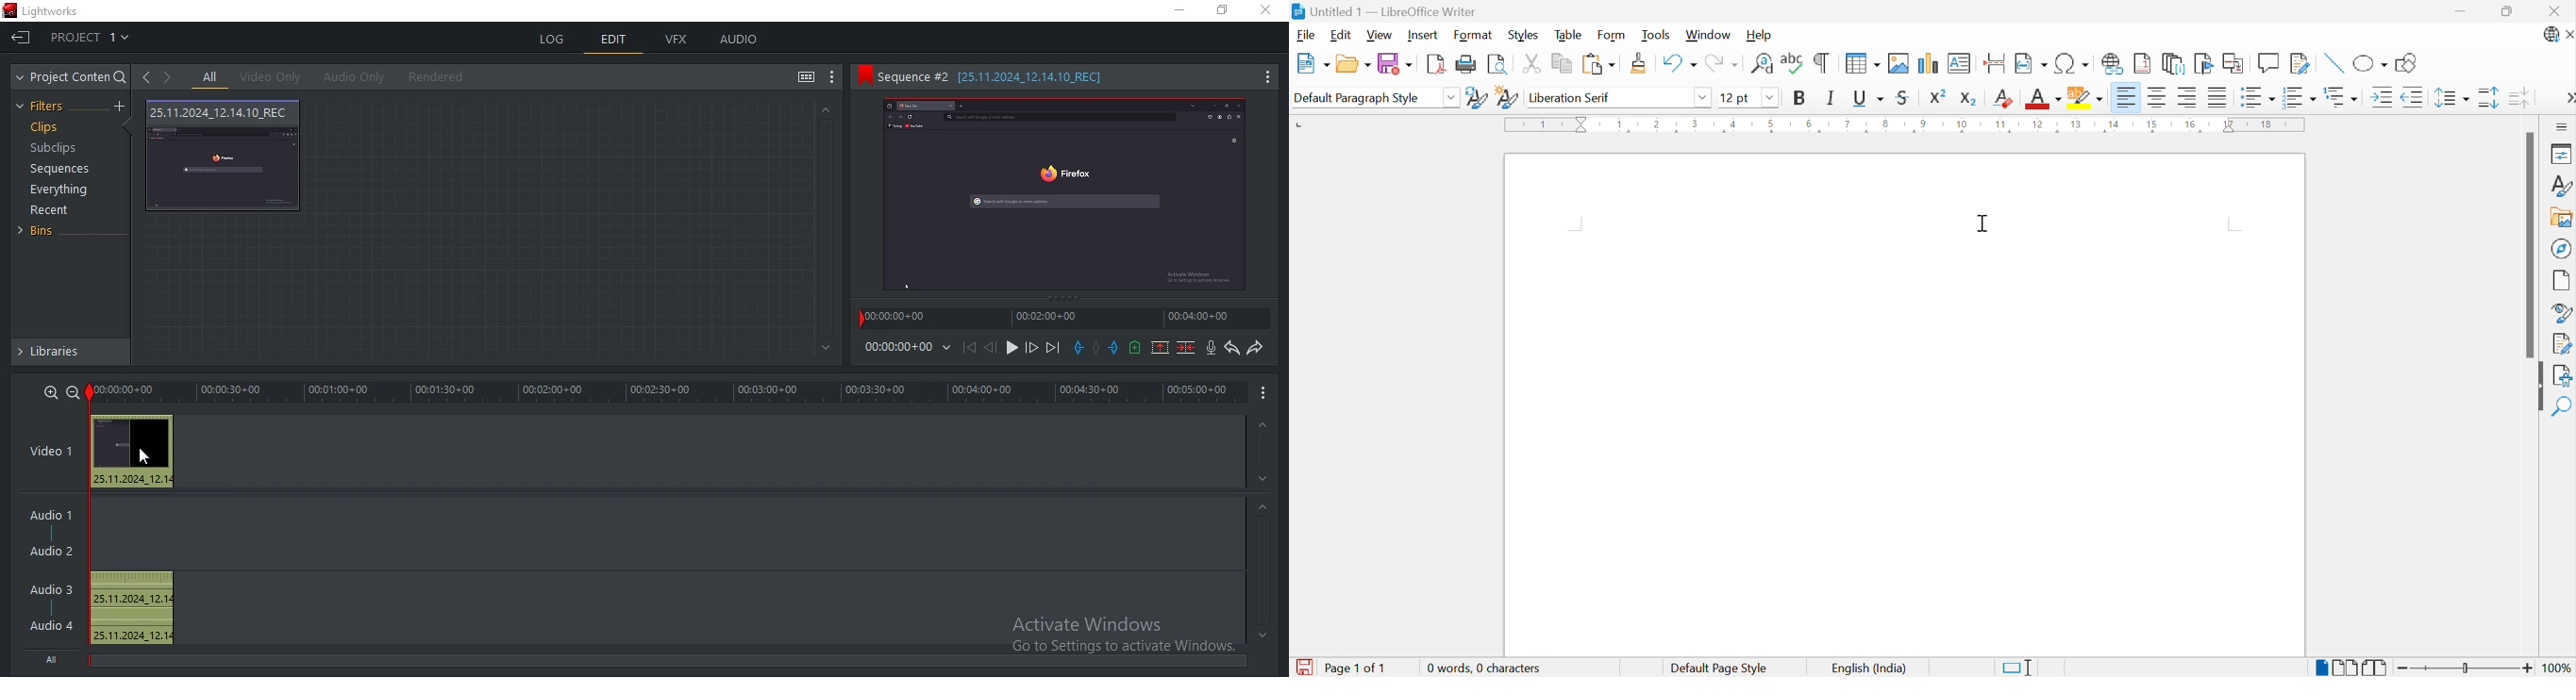 The width and height of the screenshot is (2576, 700). What do you see at coordinates (1384, 11) in the screenshot?
I see `Untitled 1 - LibreOffice Writer` at bounding box center [1384, 11].